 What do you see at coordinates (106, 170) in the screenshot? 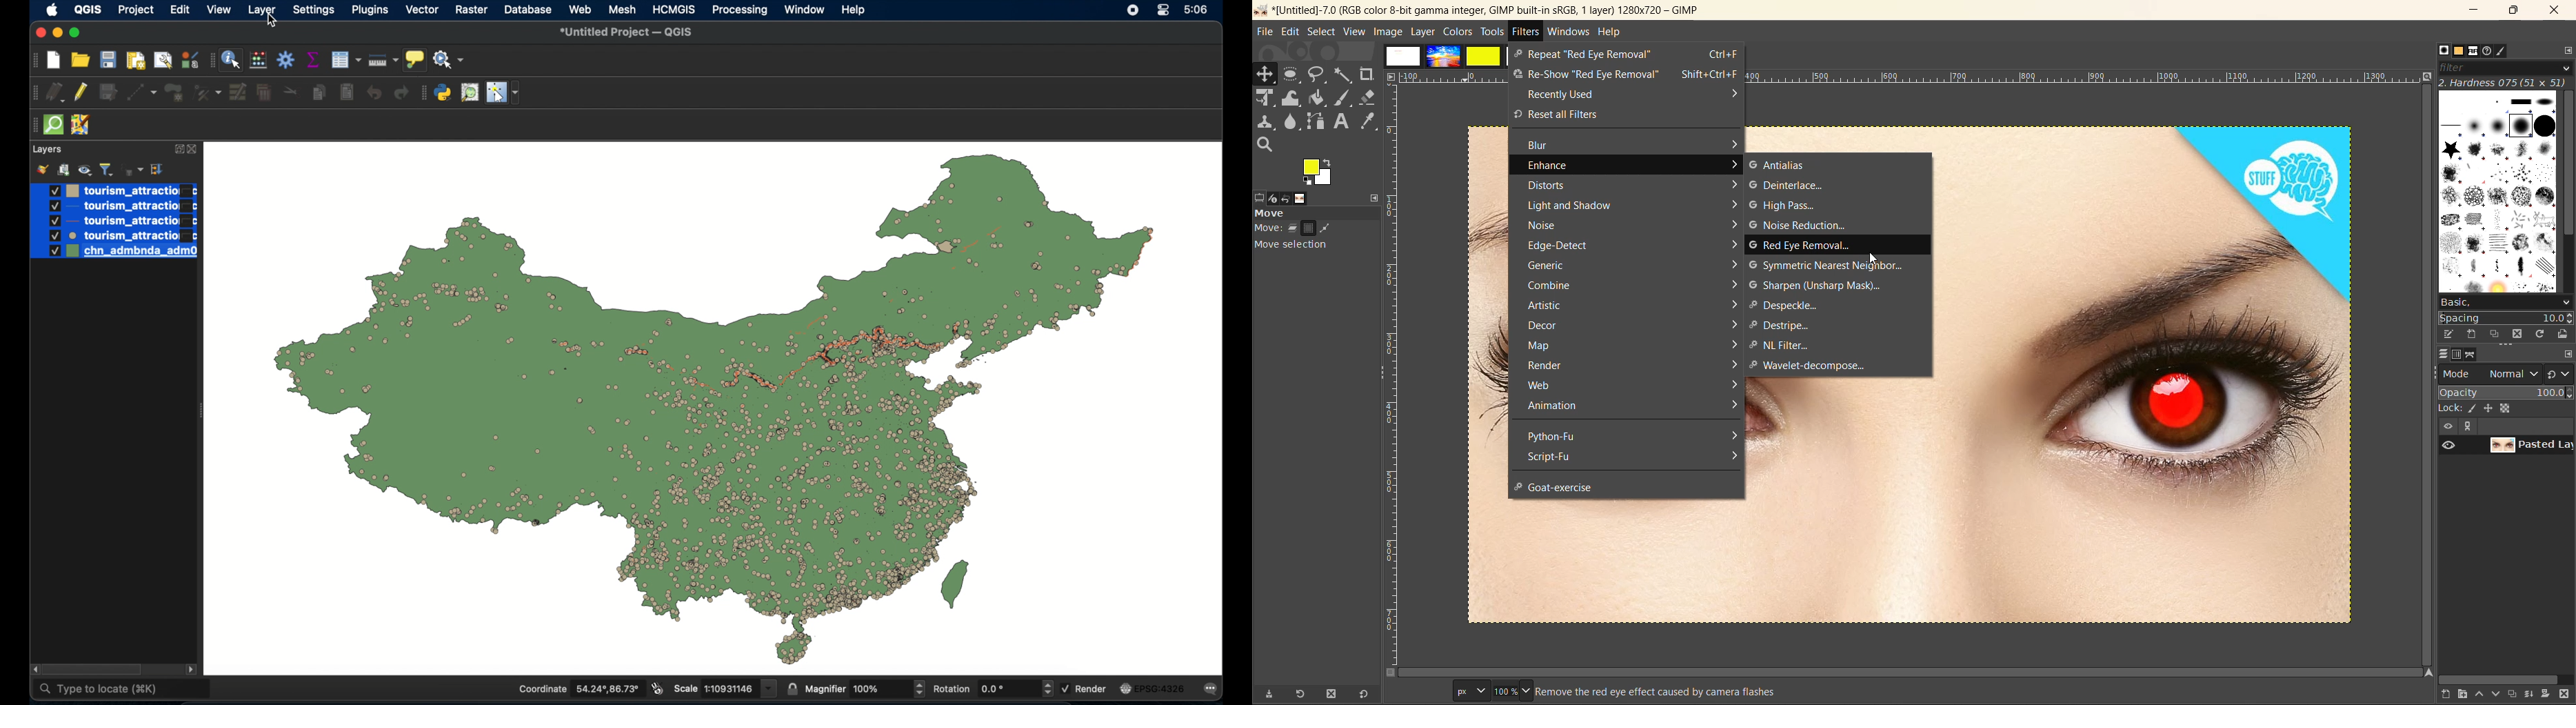
I see `filter legend` at bounding box center [106, 170].